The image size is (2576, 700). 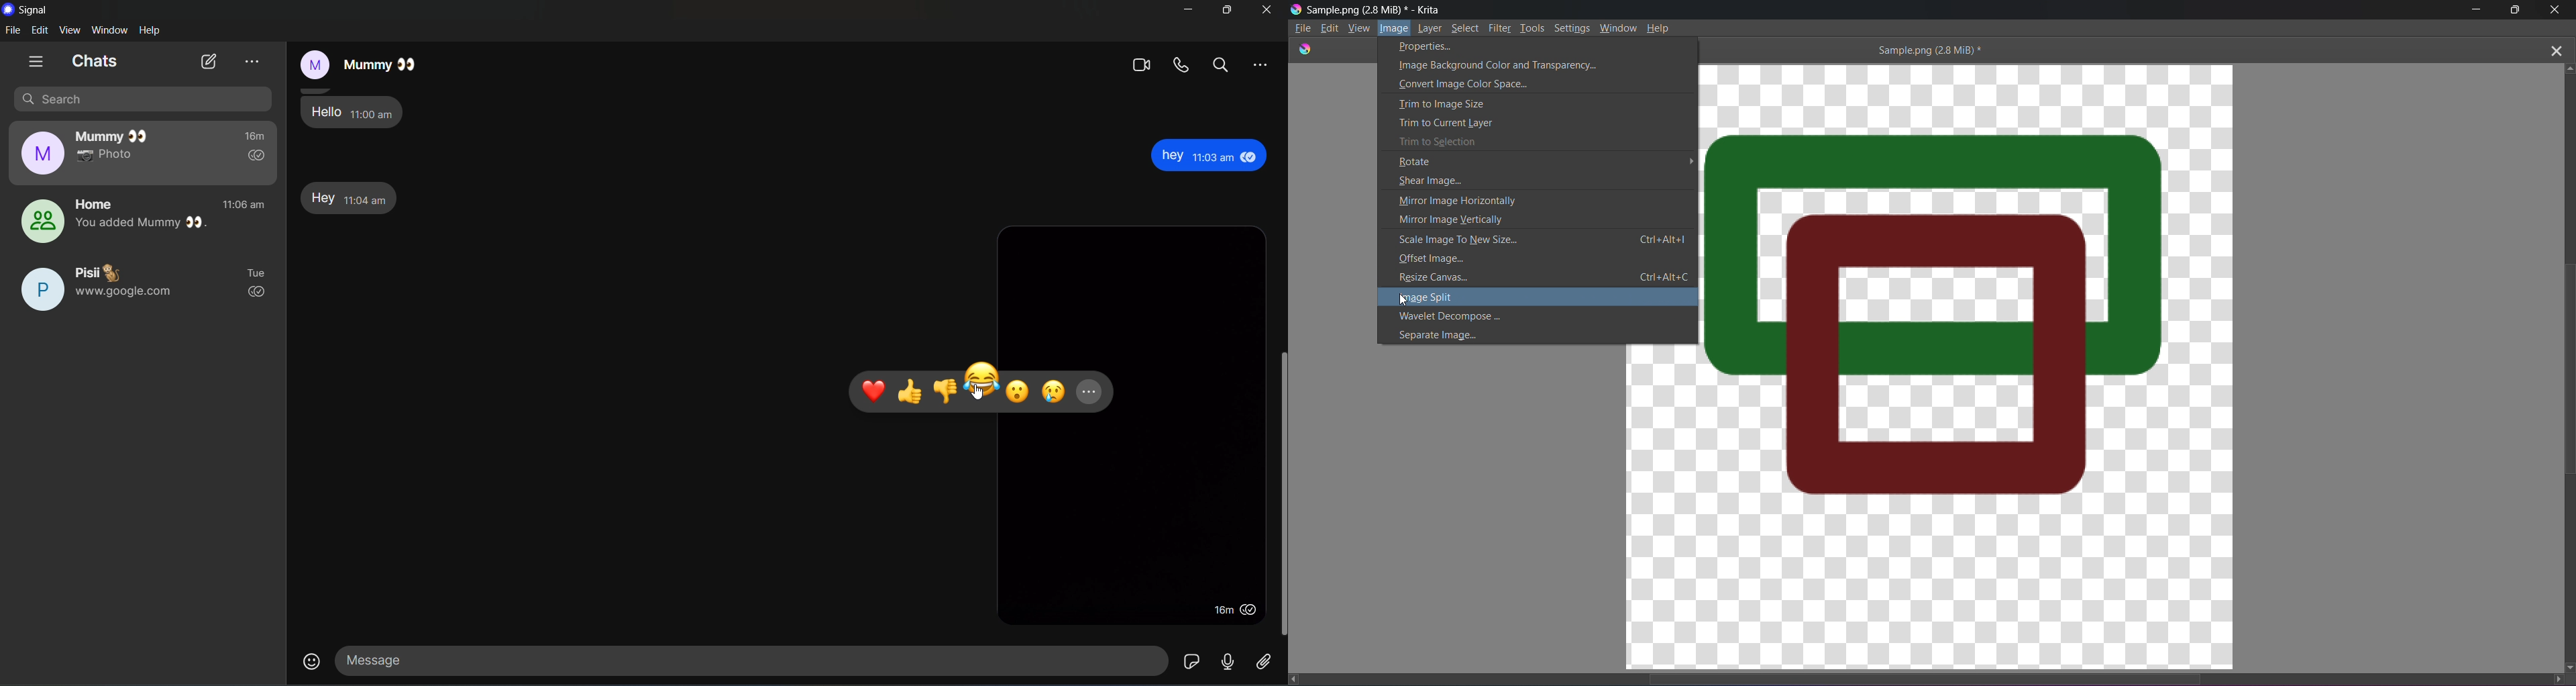 I want to click on logo, so click(x=1305, y=48).